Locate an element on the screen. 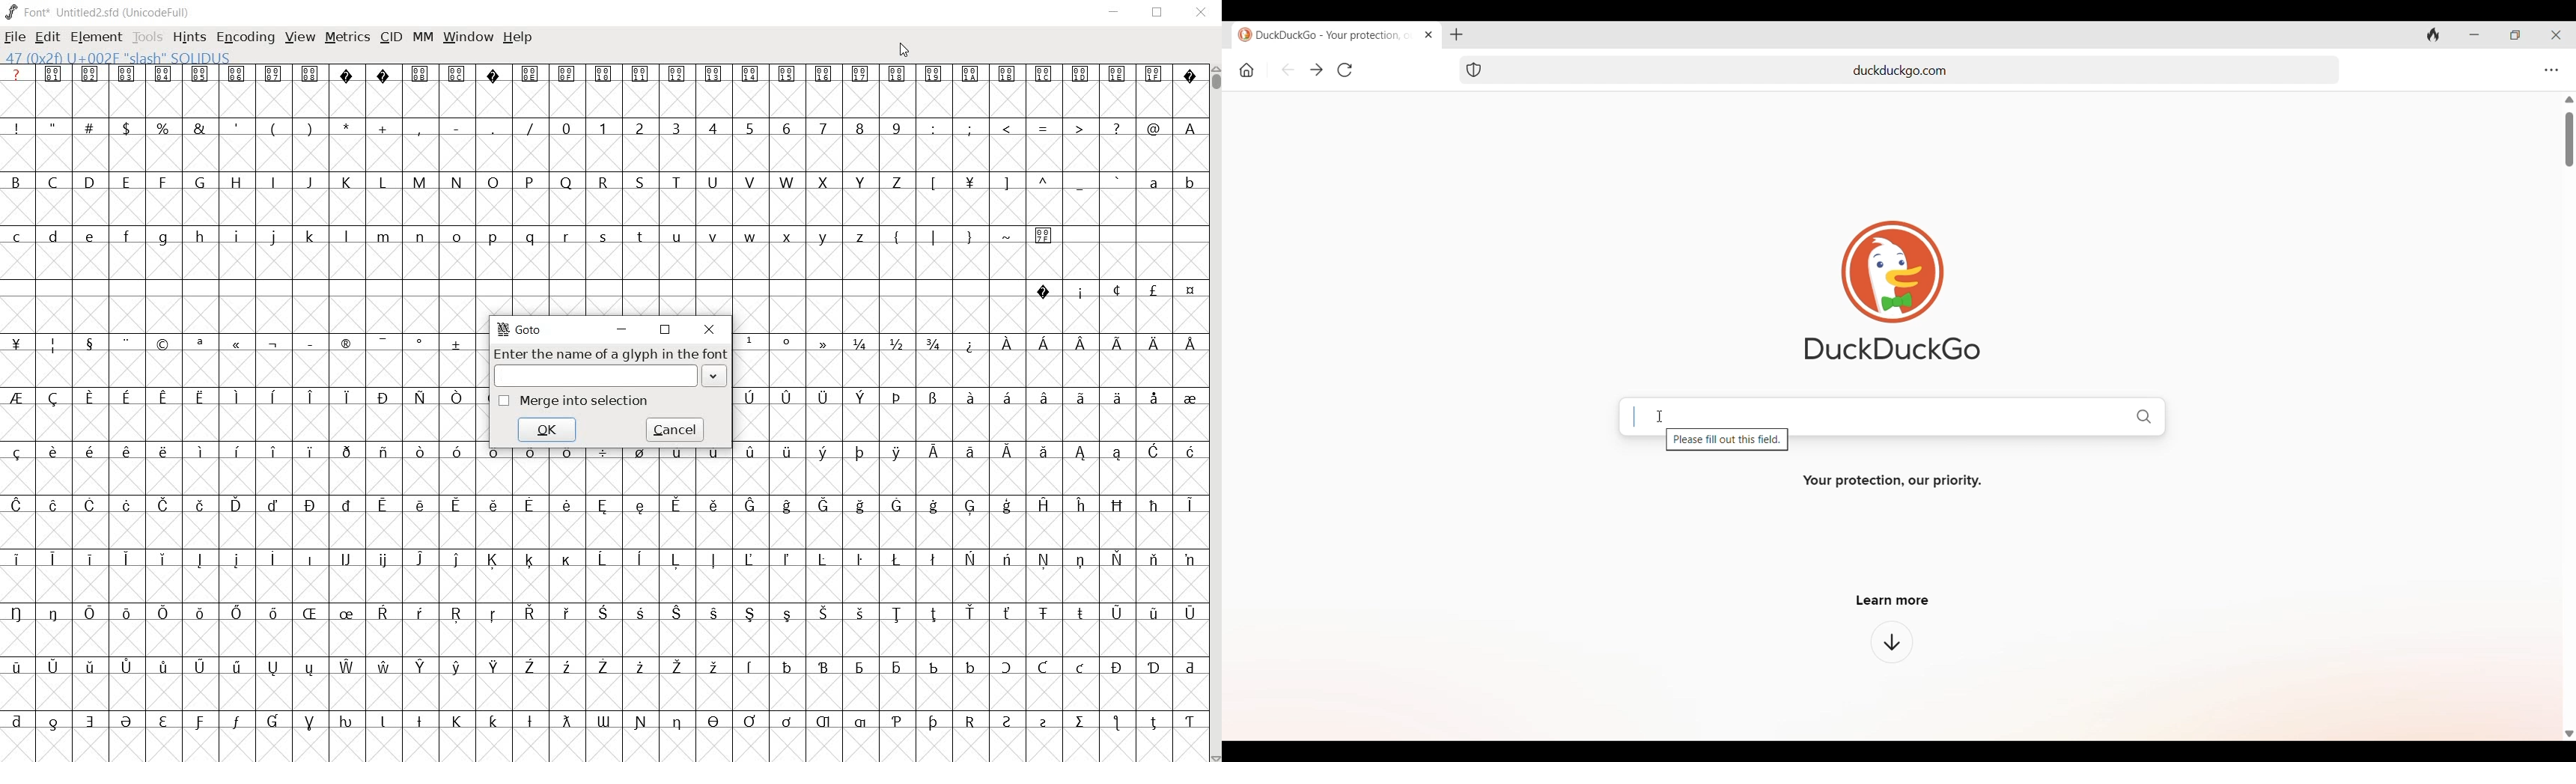  fractions is located at coordinates (895, 341).